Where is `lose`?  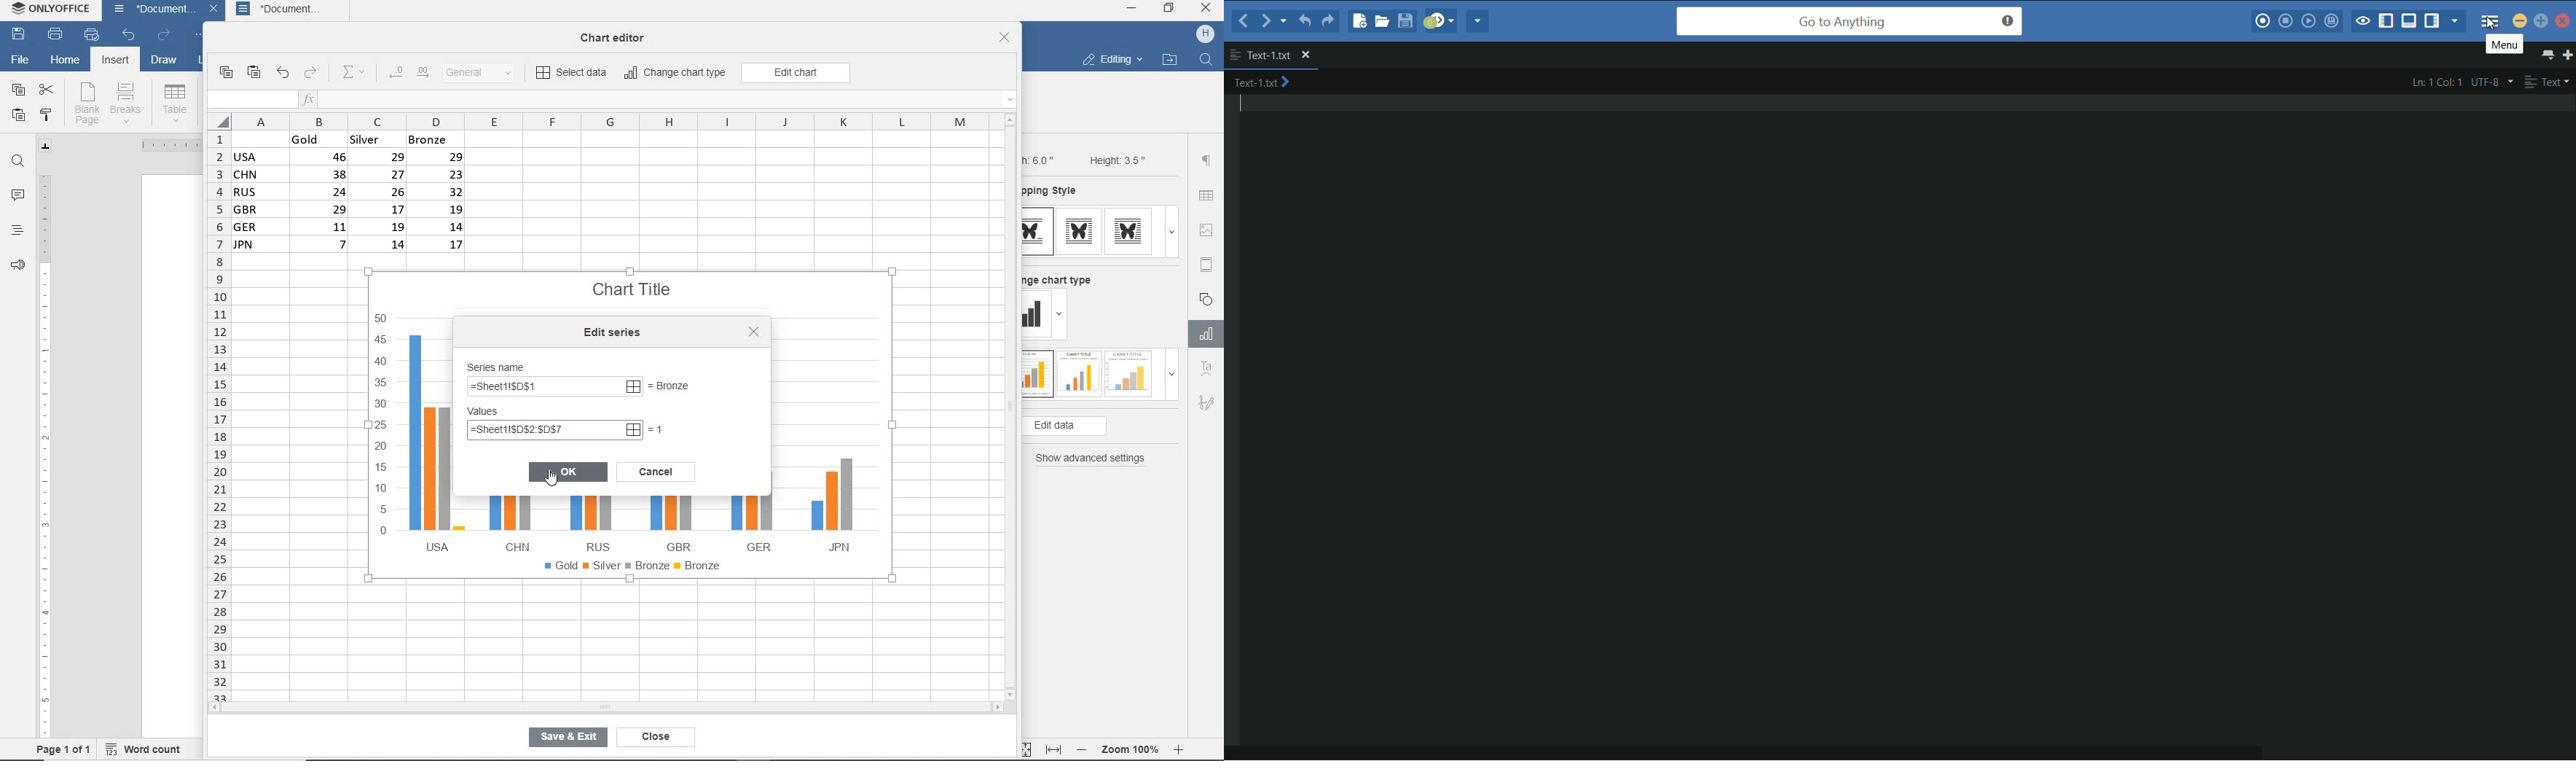
lose is located at coordinates (753, 332).